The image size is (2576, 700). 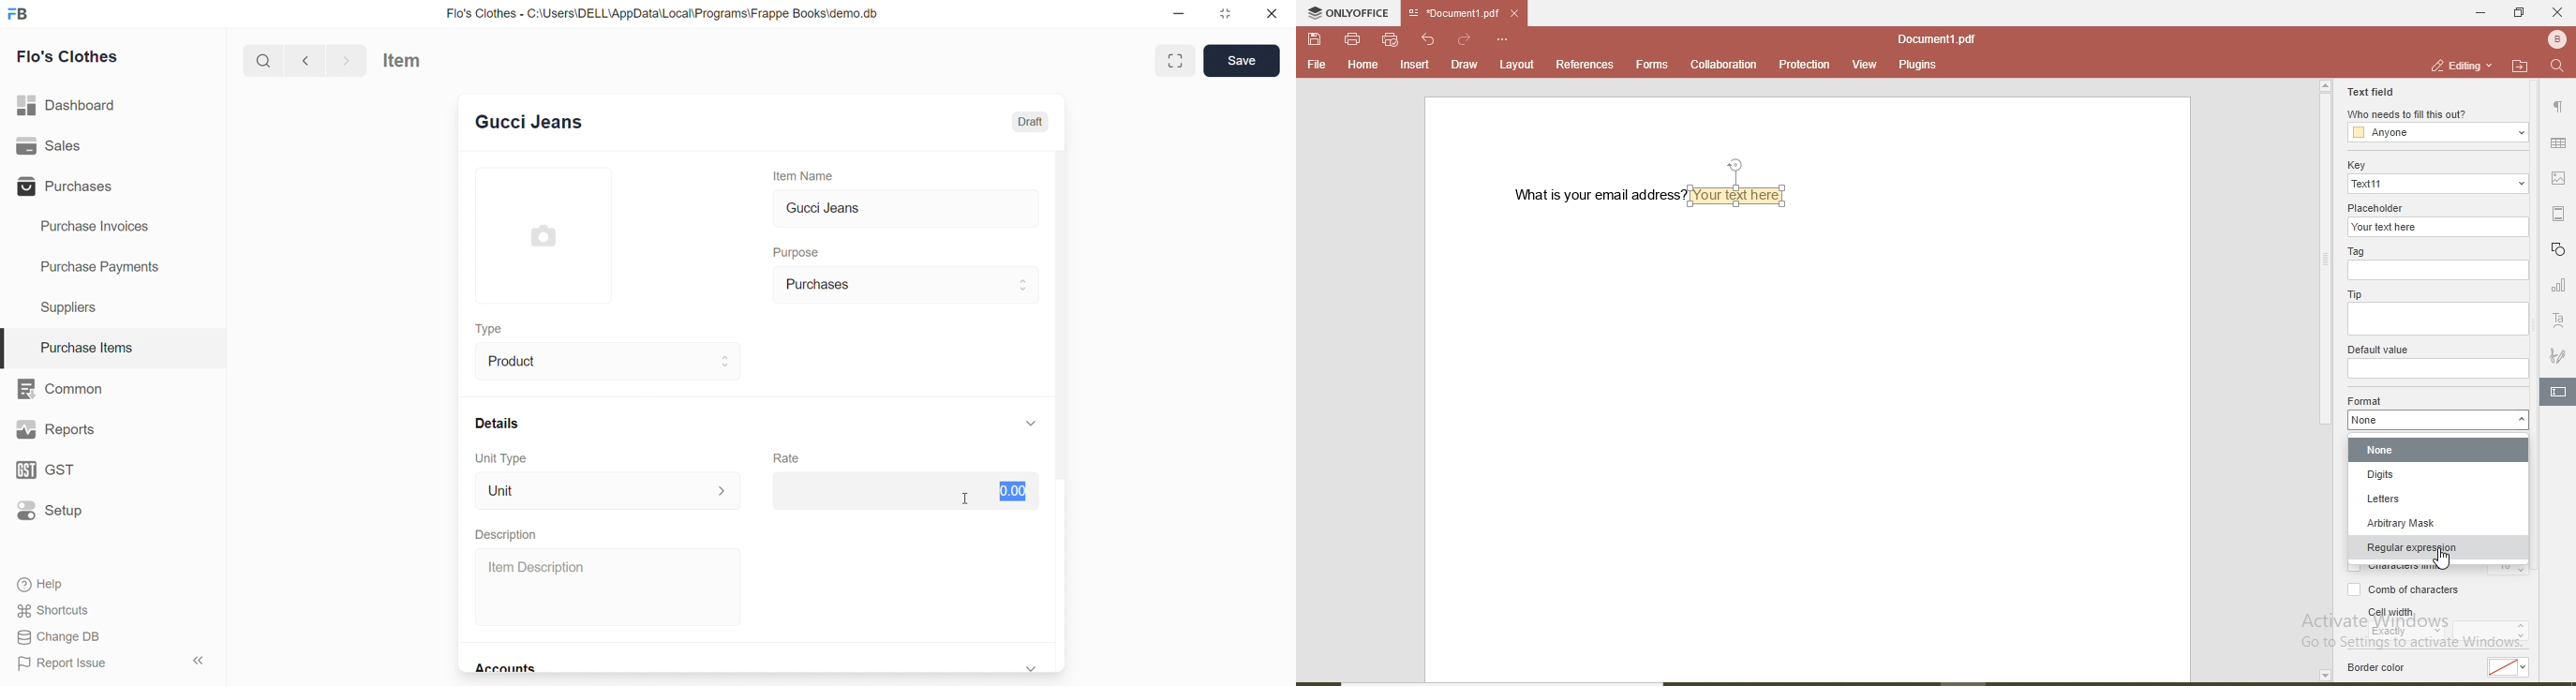 I want to click on 0.00, so click(x=903, y=490).